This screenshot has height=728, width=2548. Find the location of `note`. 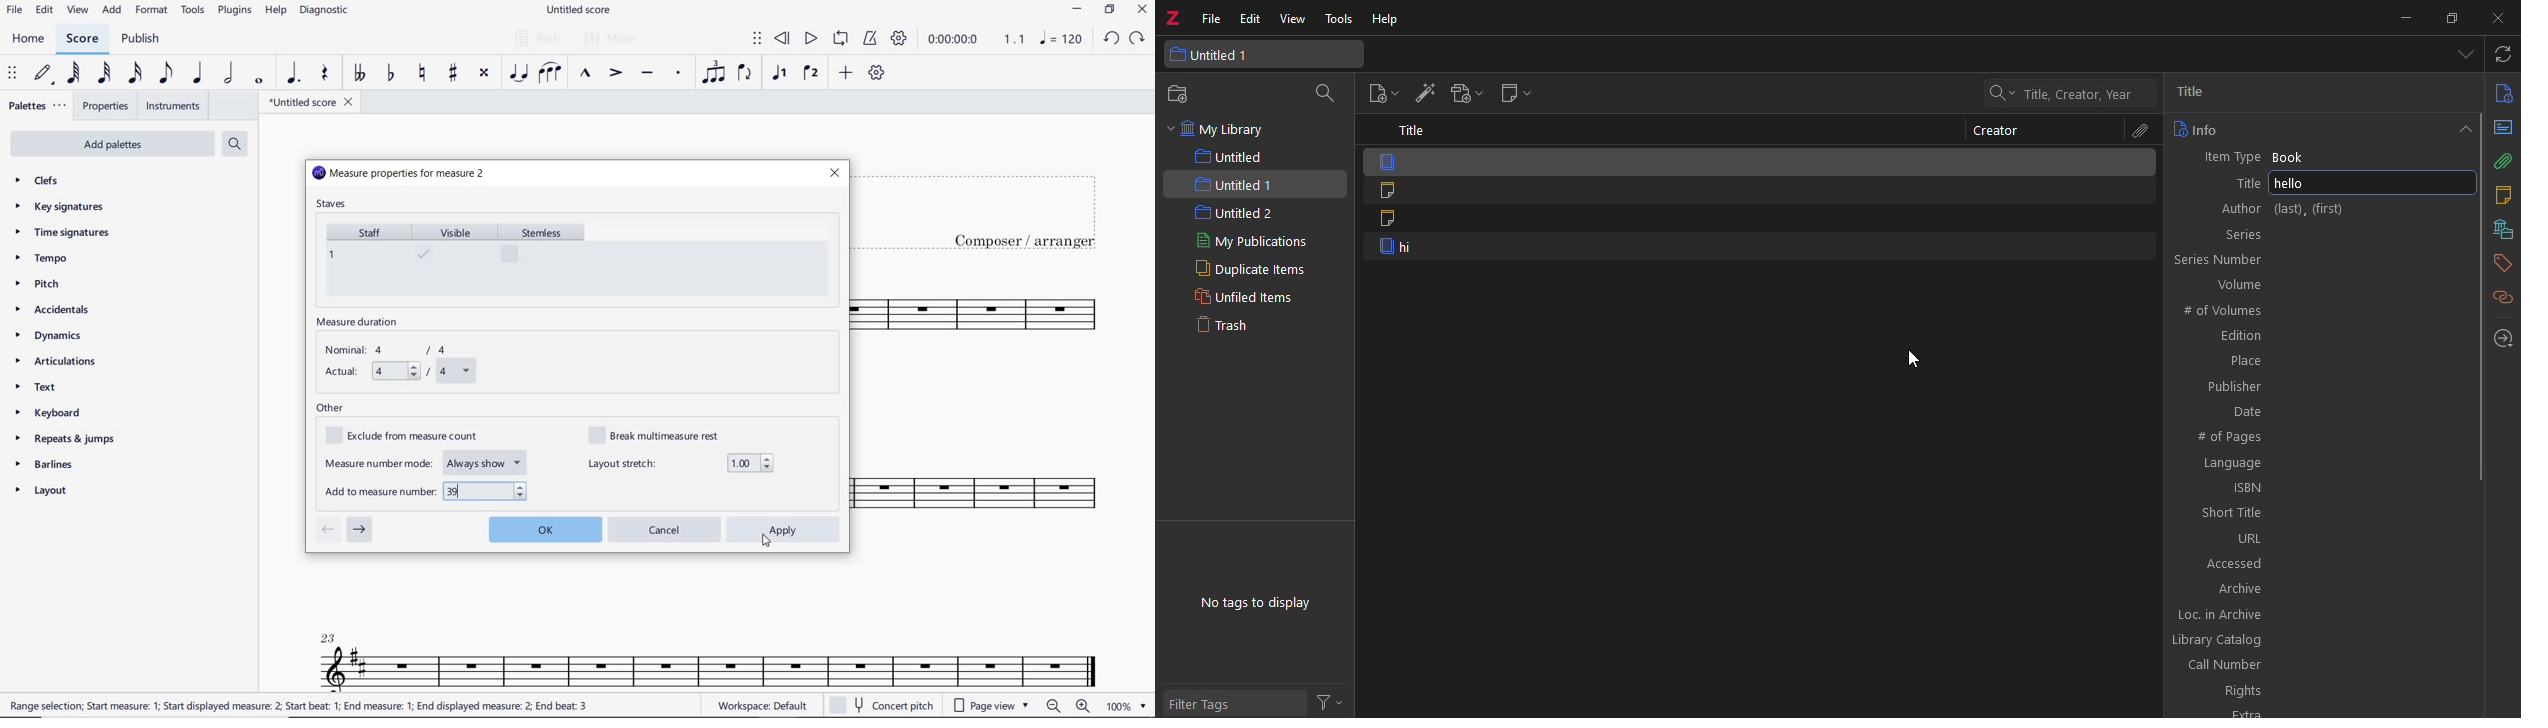

note is located at coordinates (1757, 191).